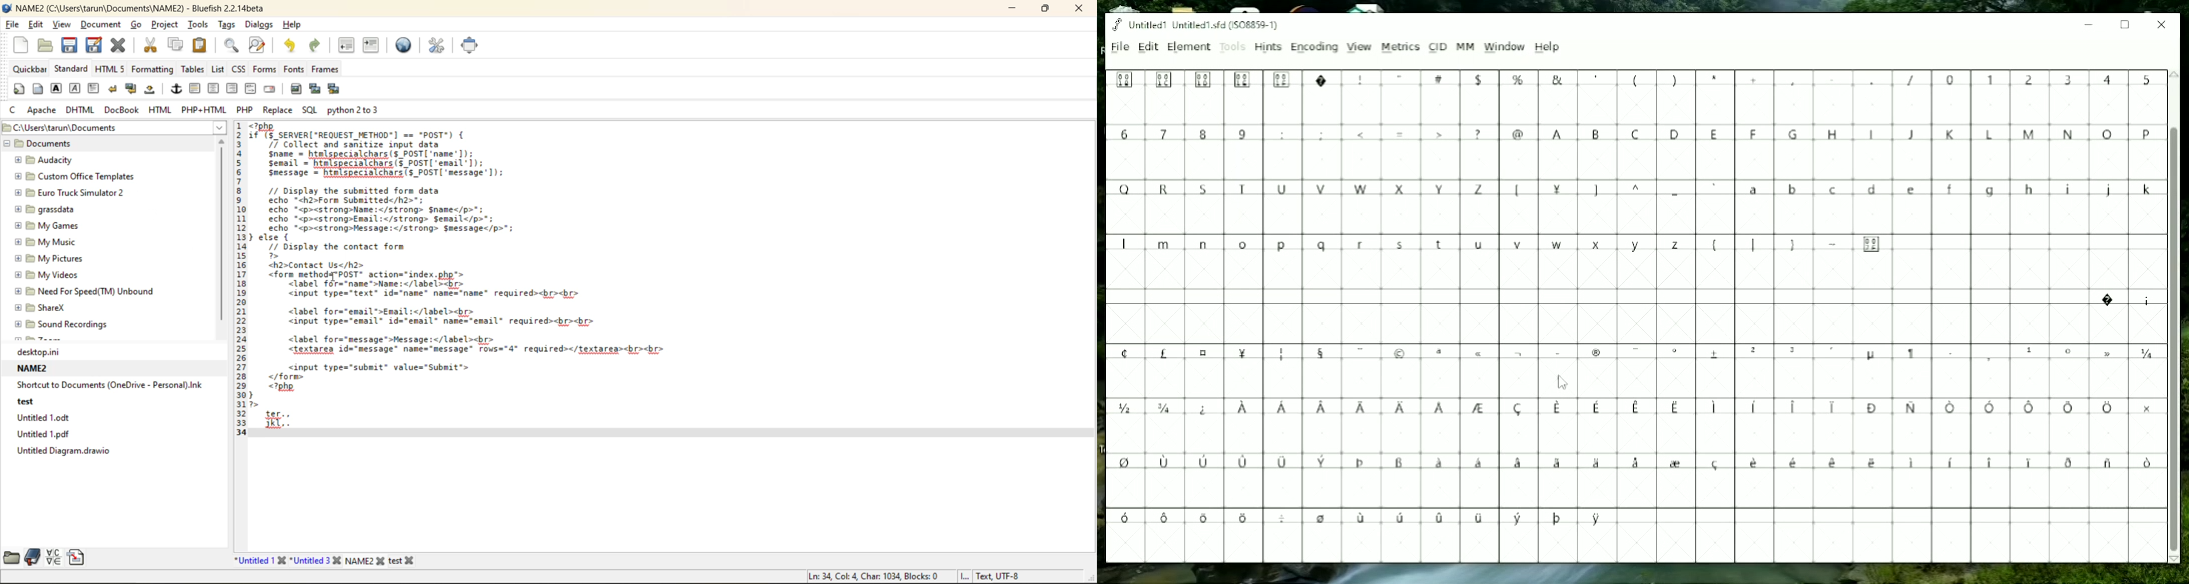  Describe the element at coordinates (19, 88) in the screenshot. I see `quickstart` at that location.